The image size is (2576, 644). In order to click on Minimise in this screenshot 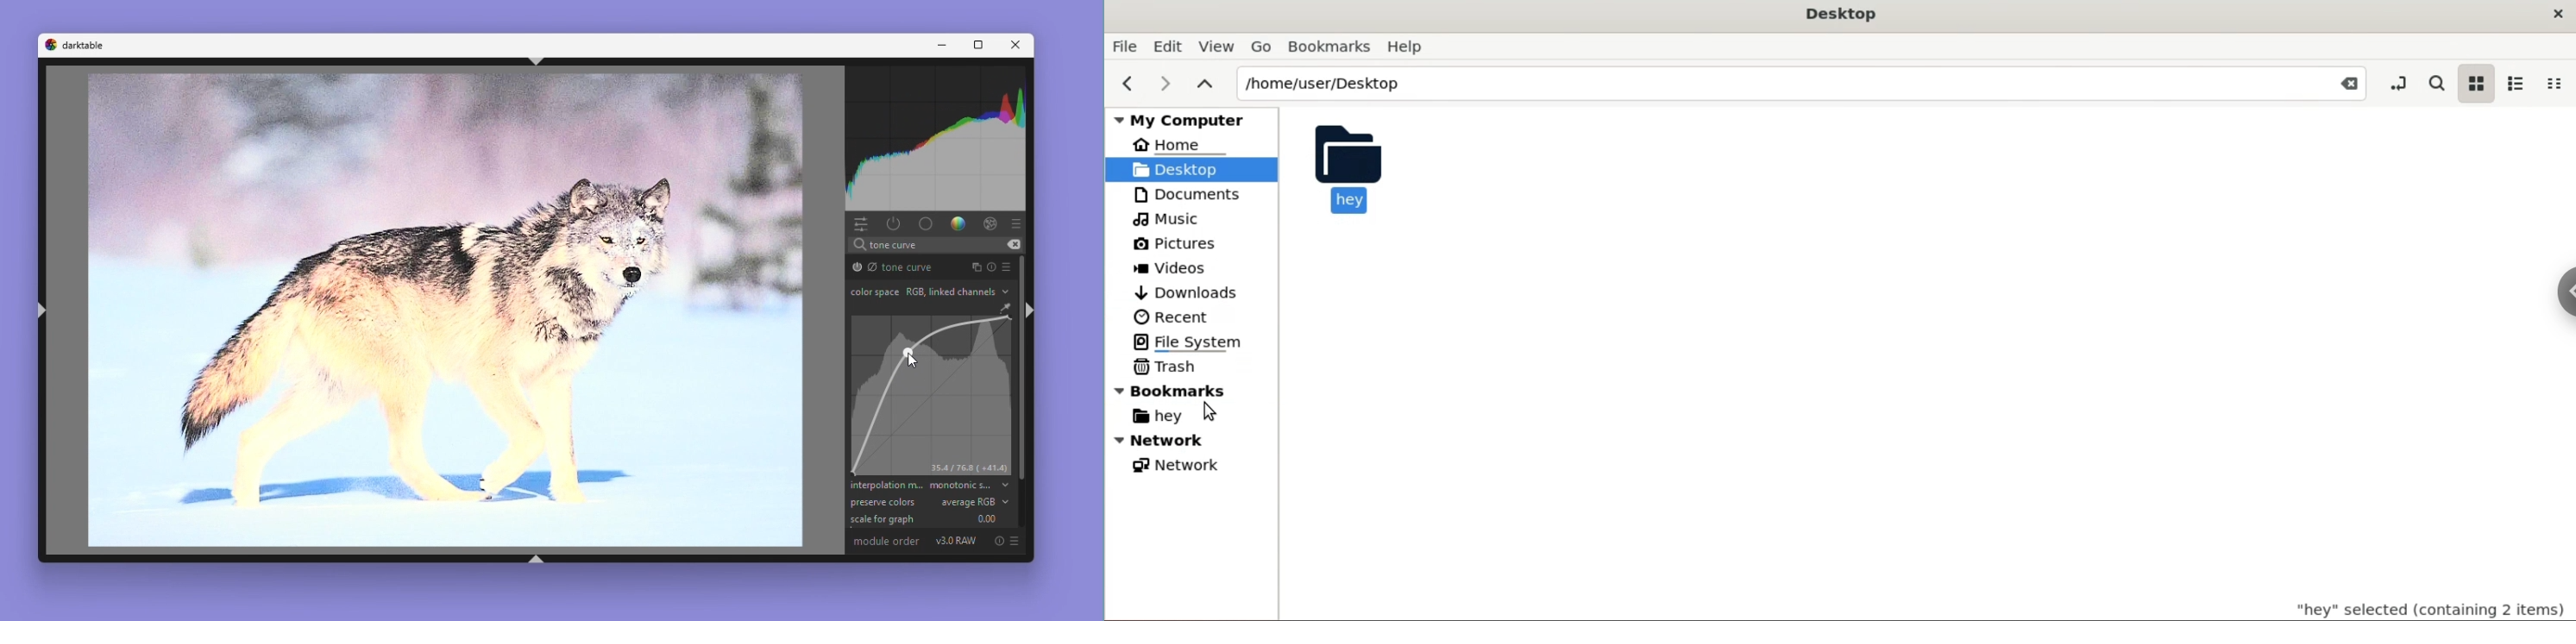, I will do `click(941, 45)`.